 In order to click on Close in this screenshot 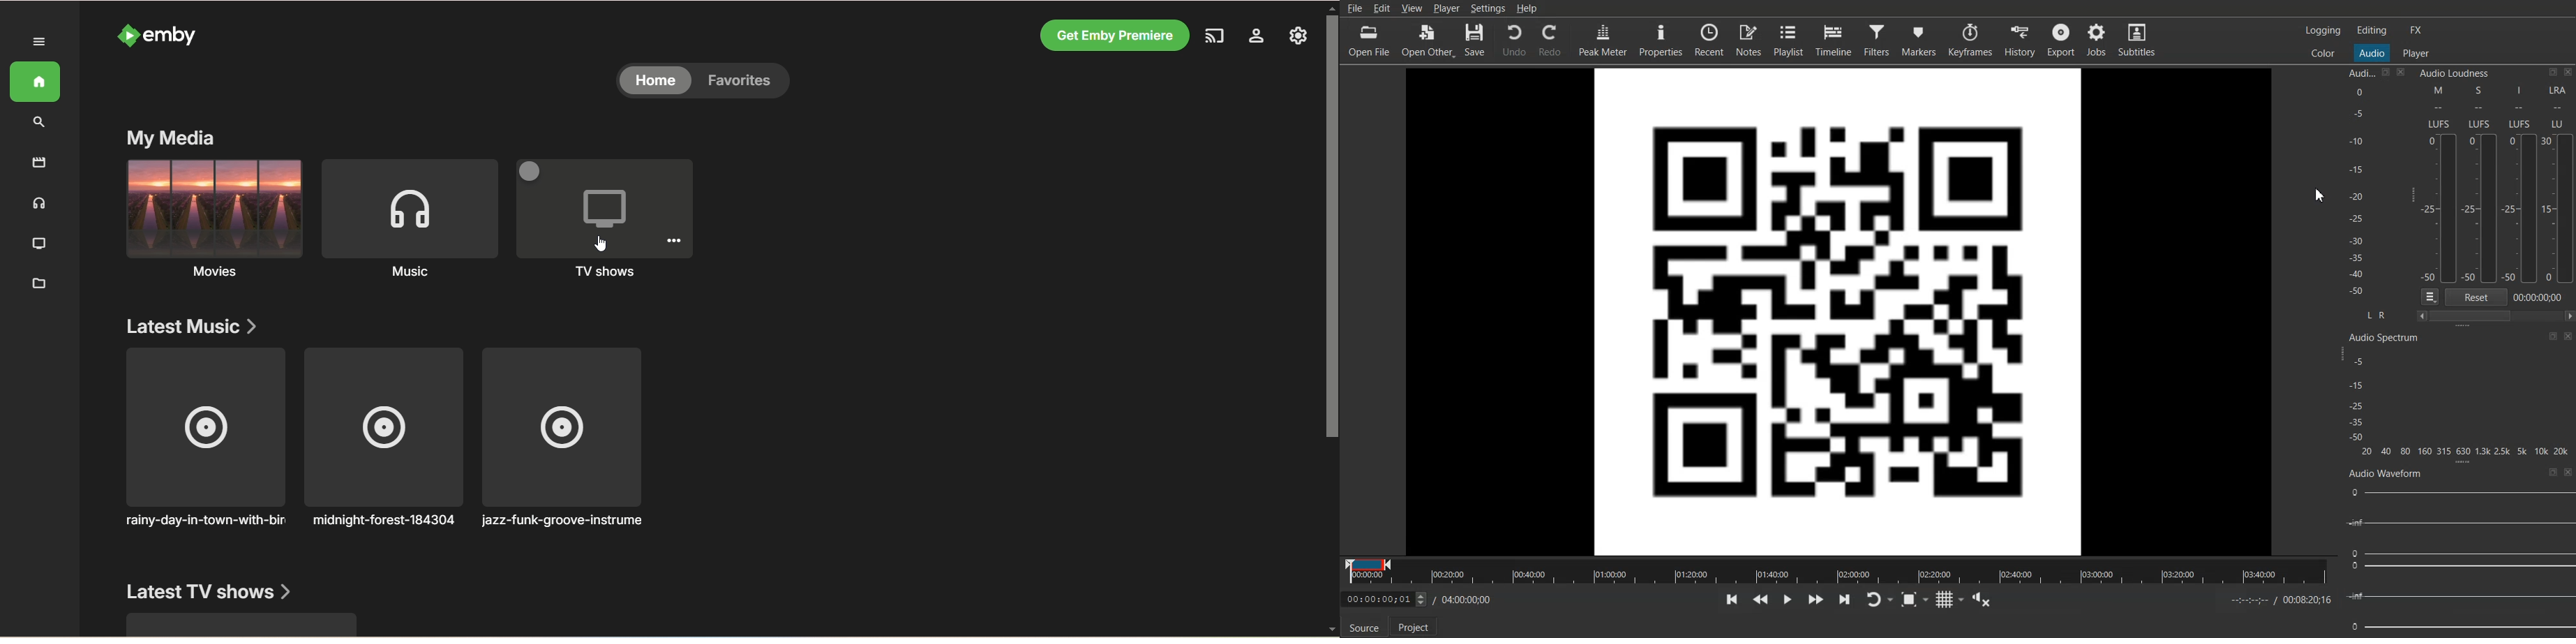, I will do `click(2569, 472)`.